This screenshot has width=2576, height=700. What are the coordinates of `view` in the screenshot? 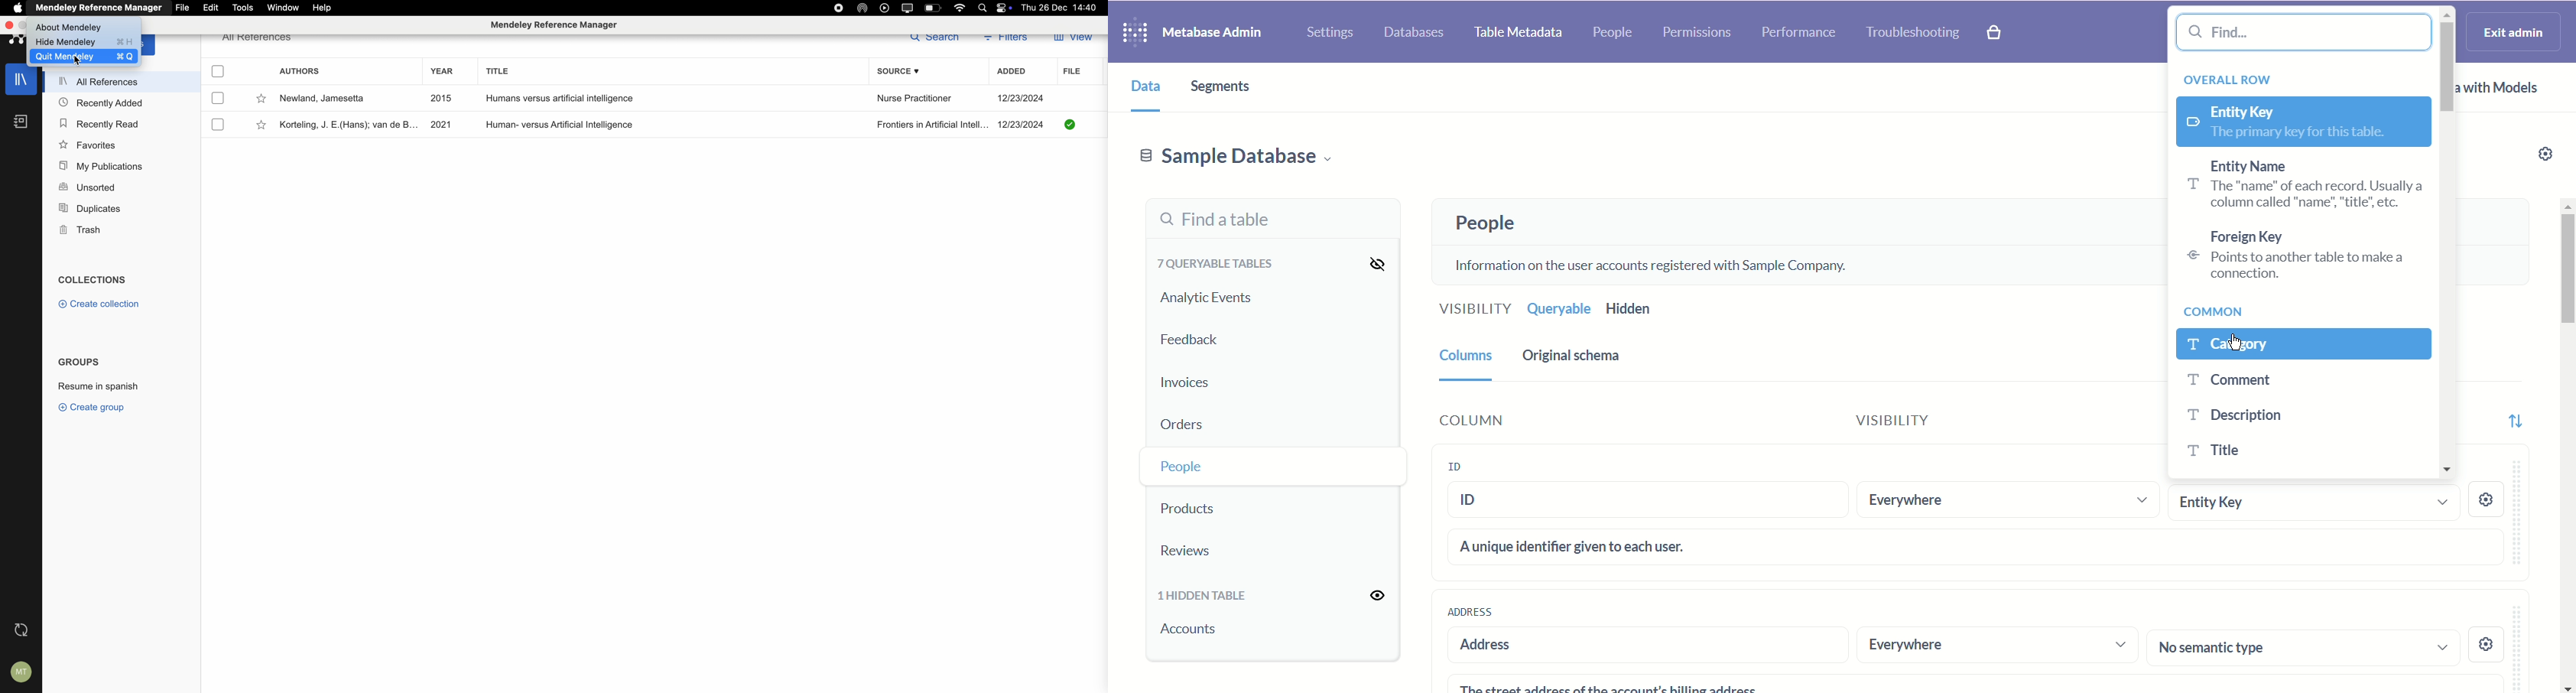 It's located at (1074, 40).